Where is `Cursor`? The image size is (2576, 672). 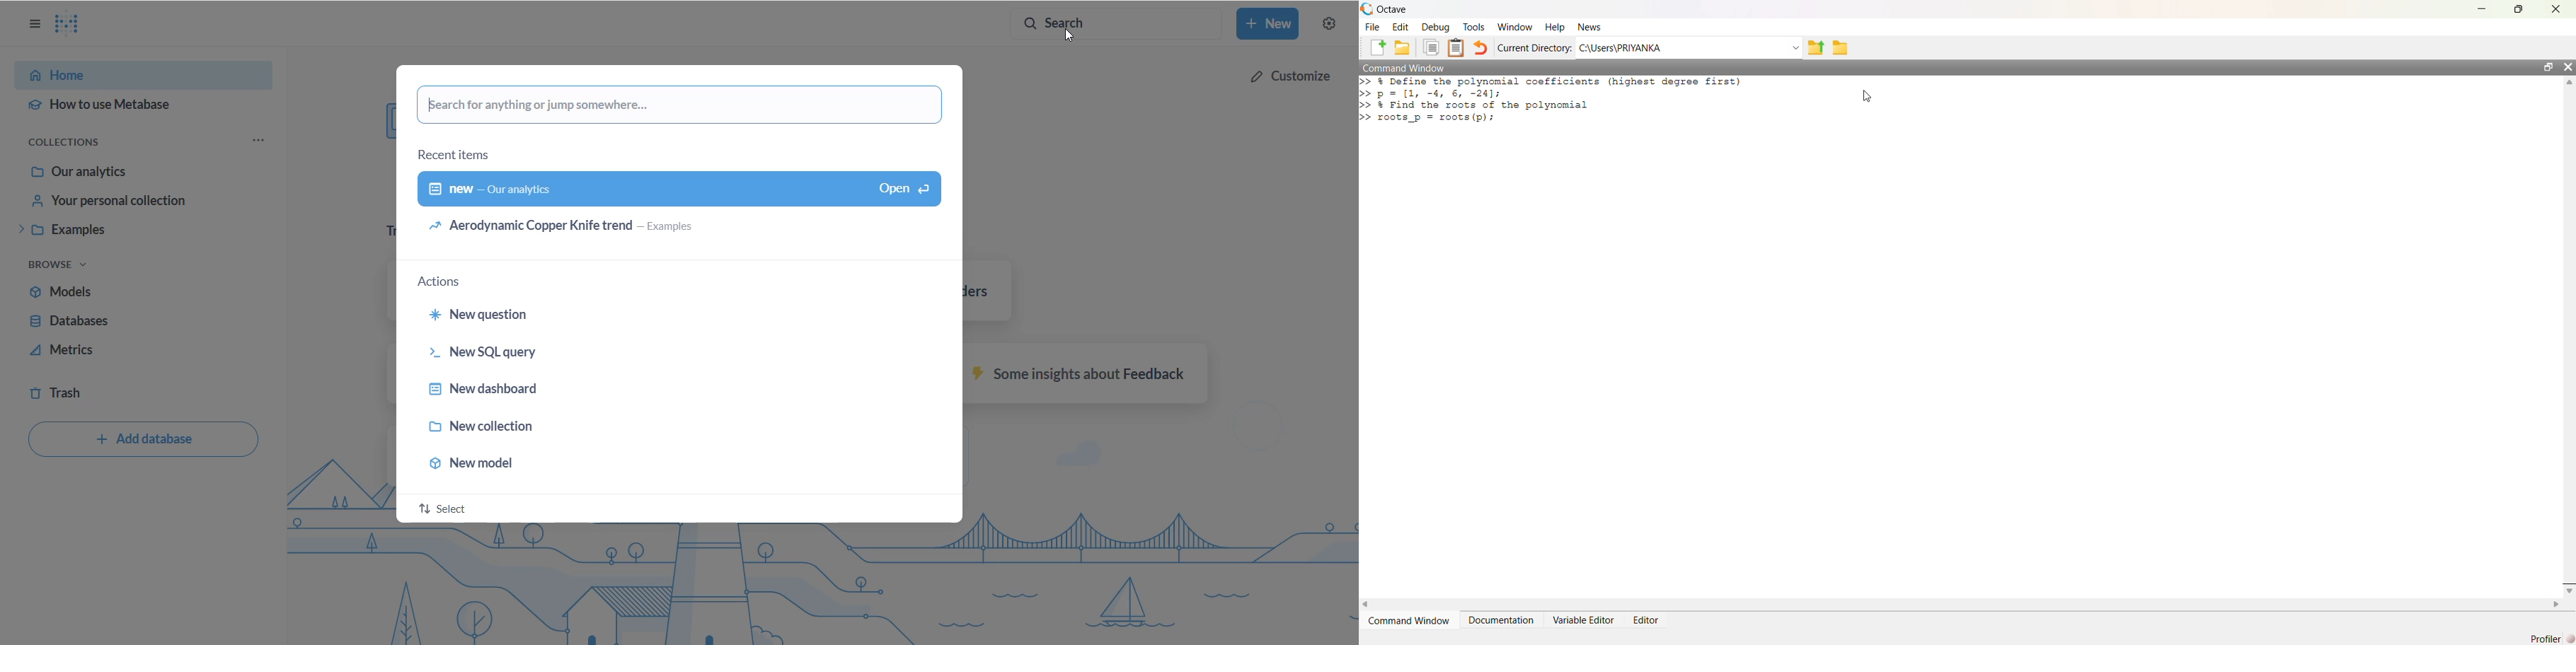
Cursor is located at coordinates (1867, 96).